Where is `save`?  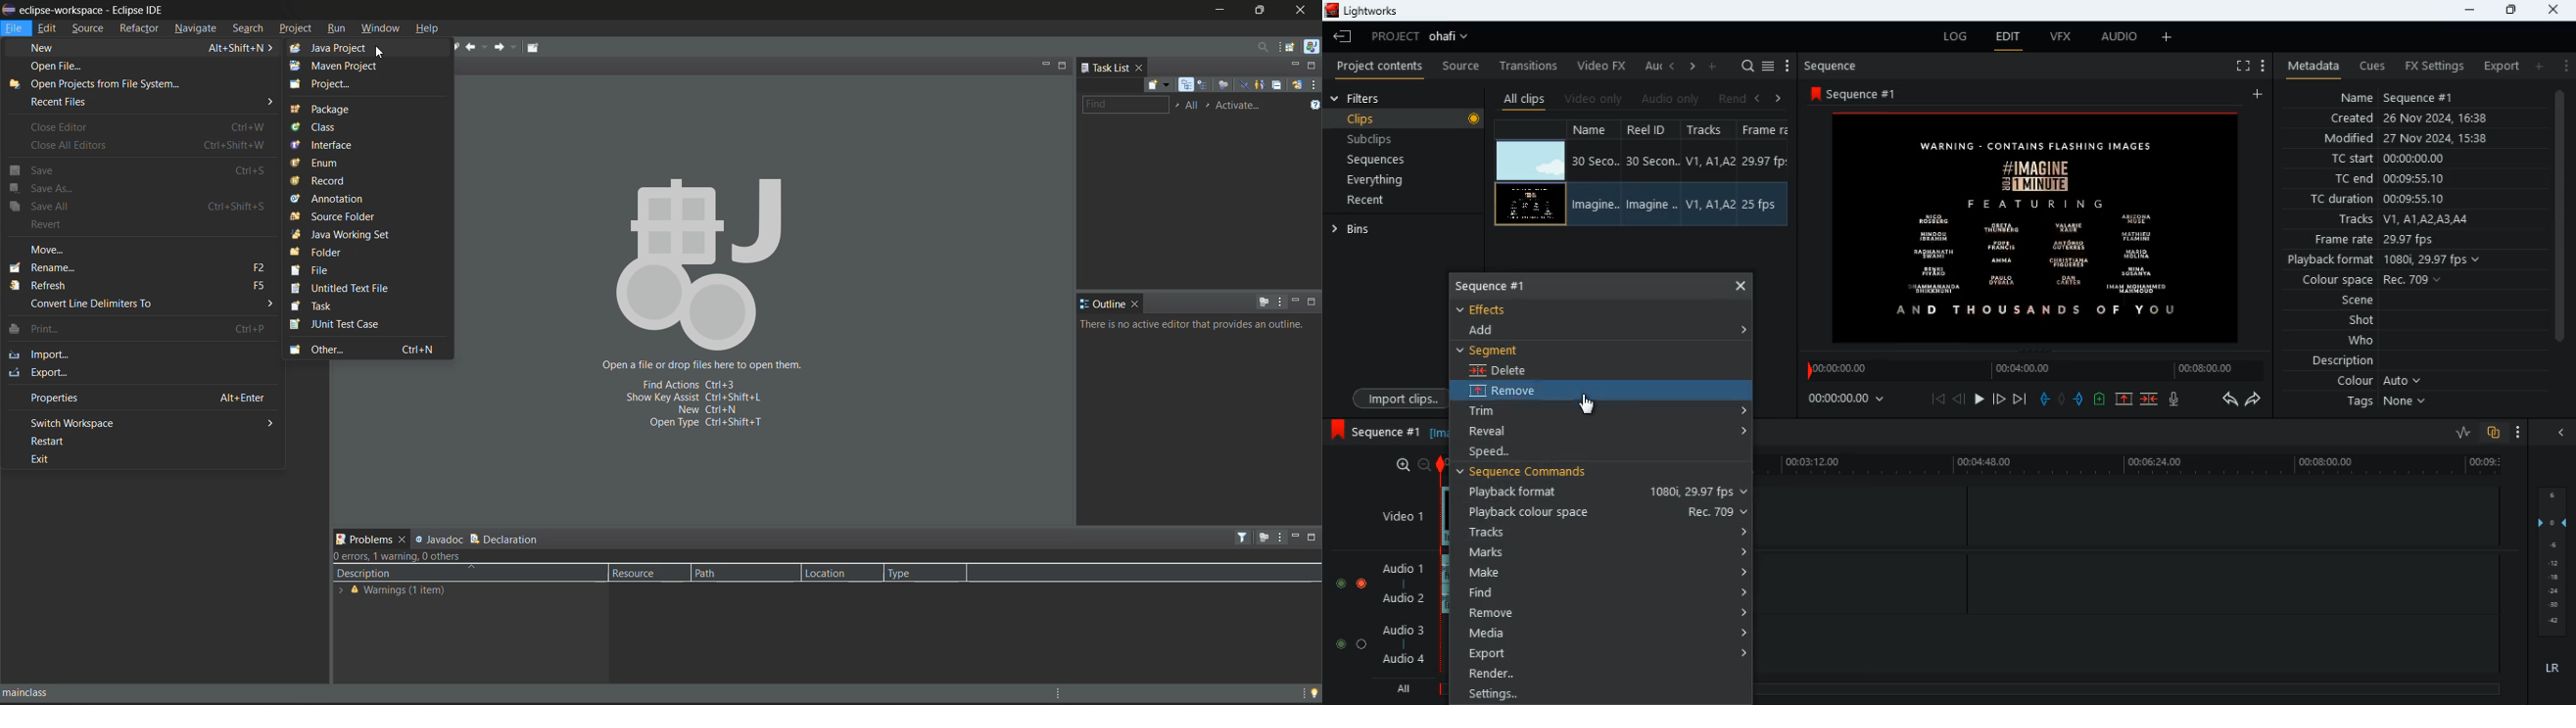
save is located at coordinates (140, 169).